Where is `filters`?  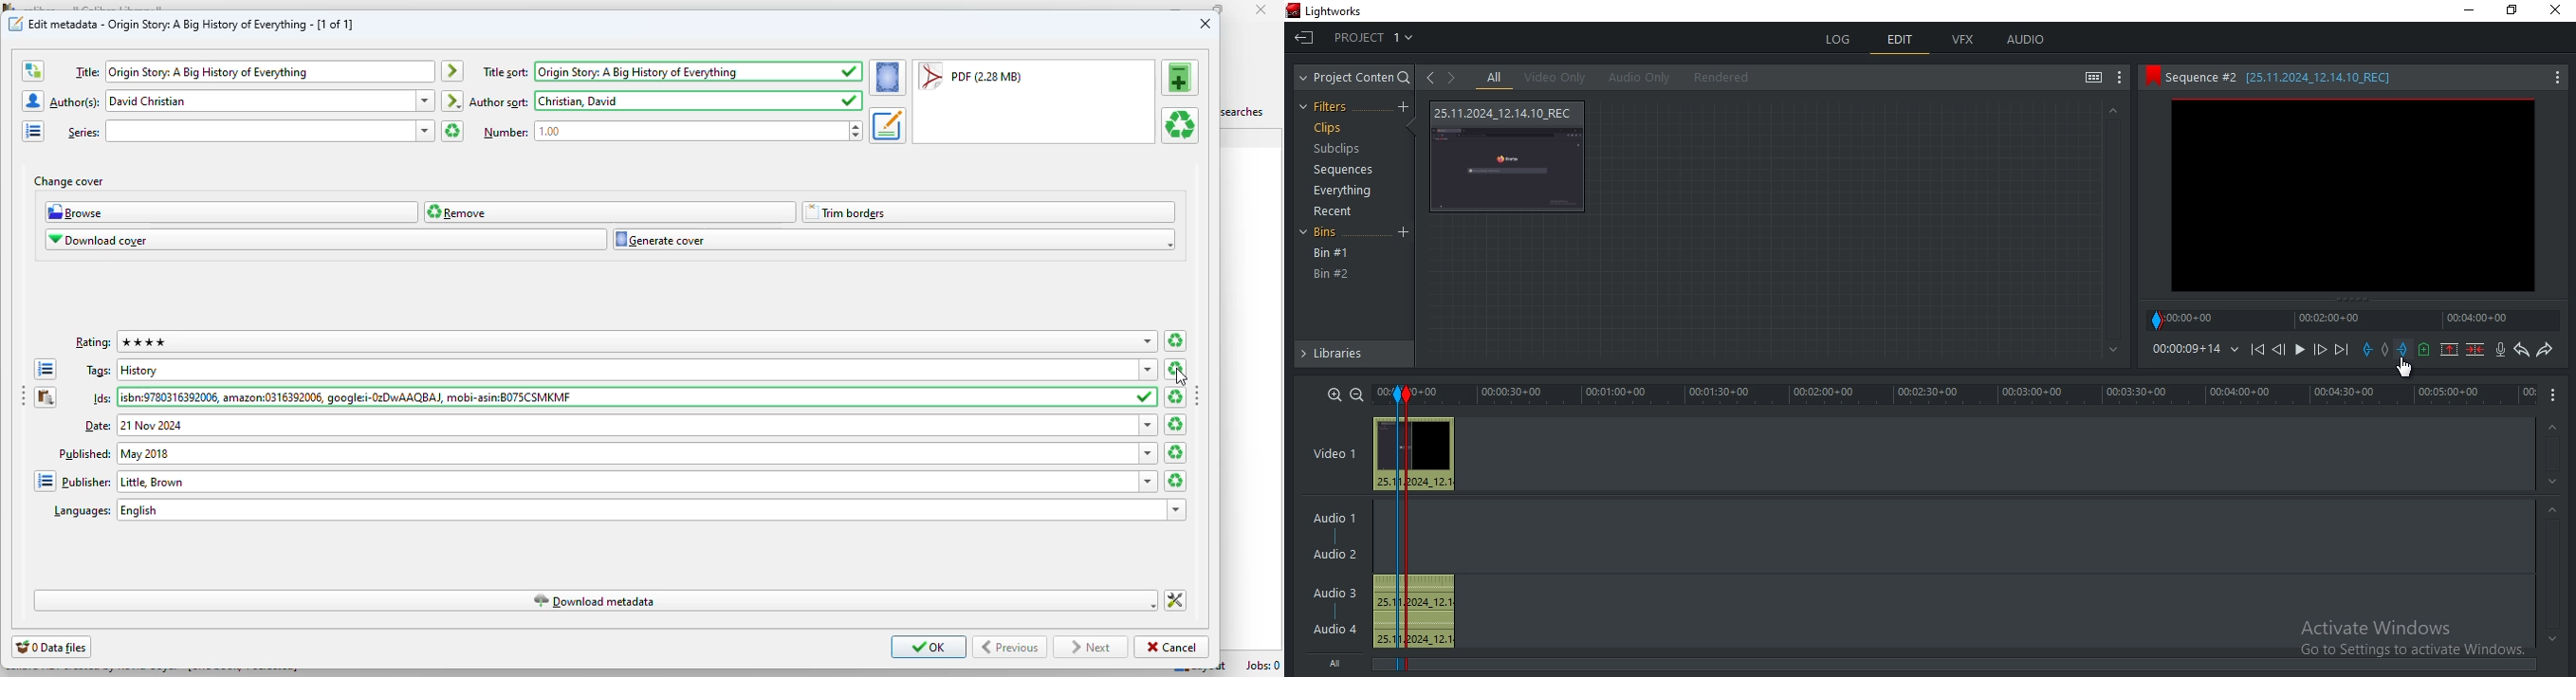
filters is located at coordinates (1329, 107).